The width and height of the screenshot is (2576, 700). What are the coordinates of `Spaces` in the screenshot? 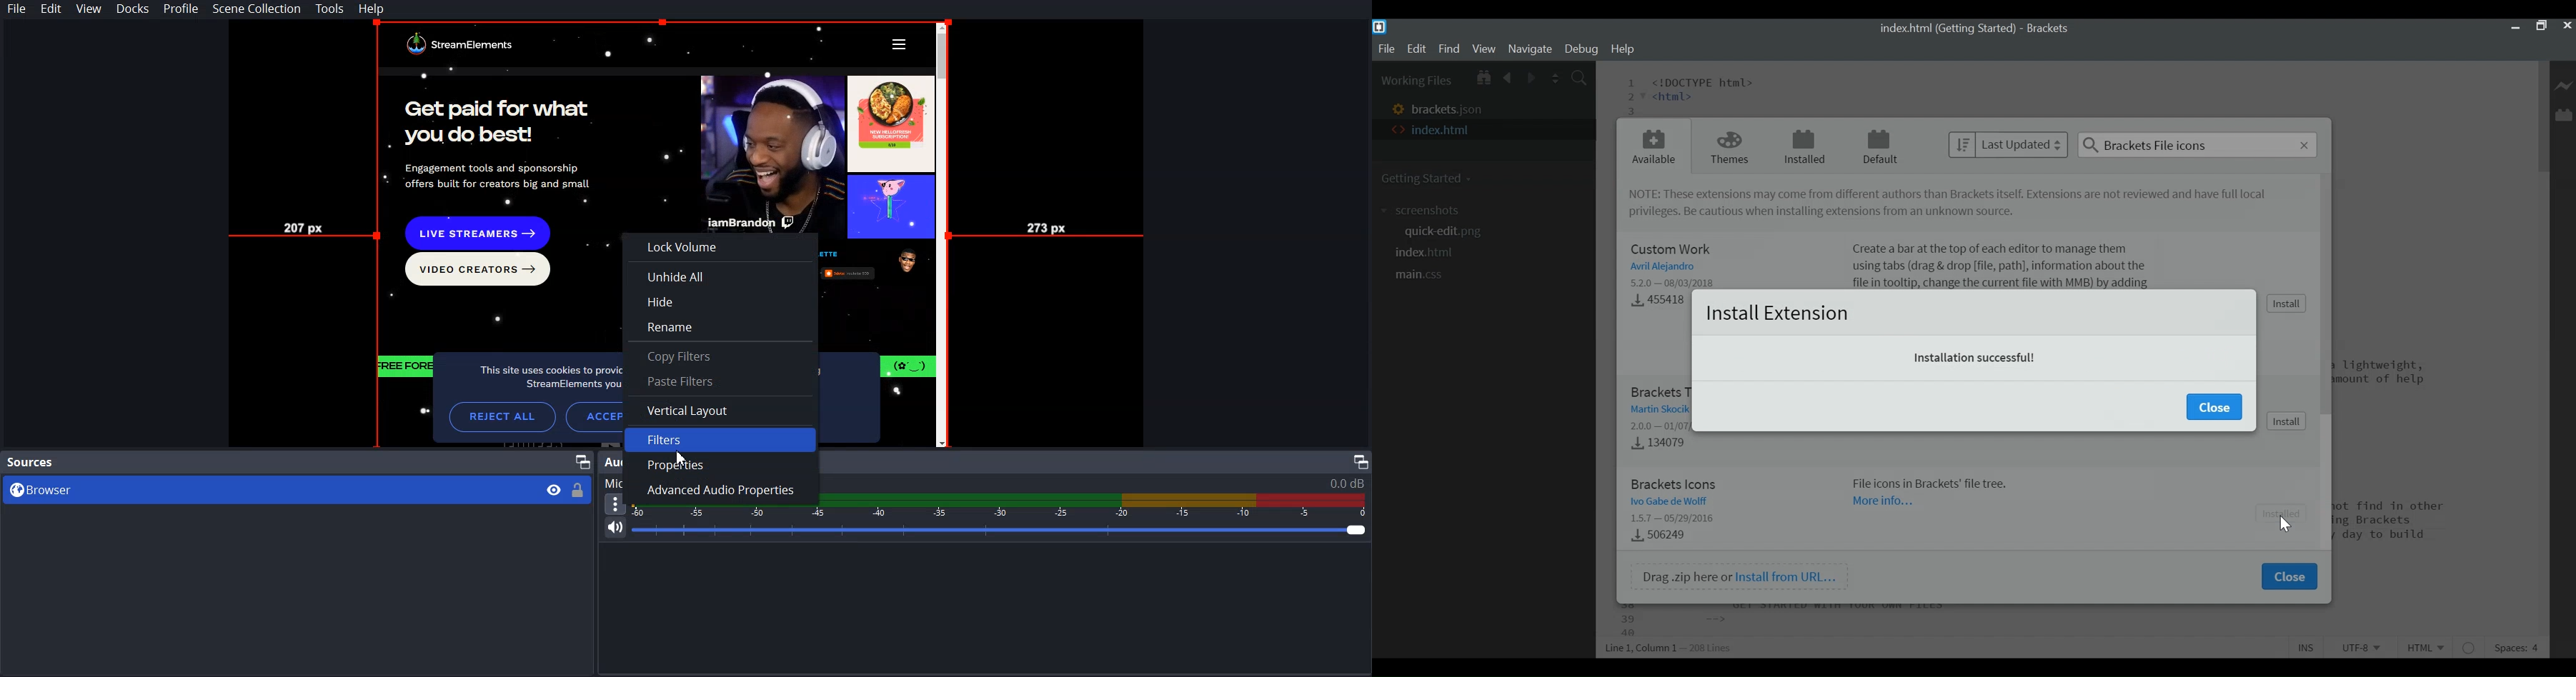 It's located at (2517, 646).